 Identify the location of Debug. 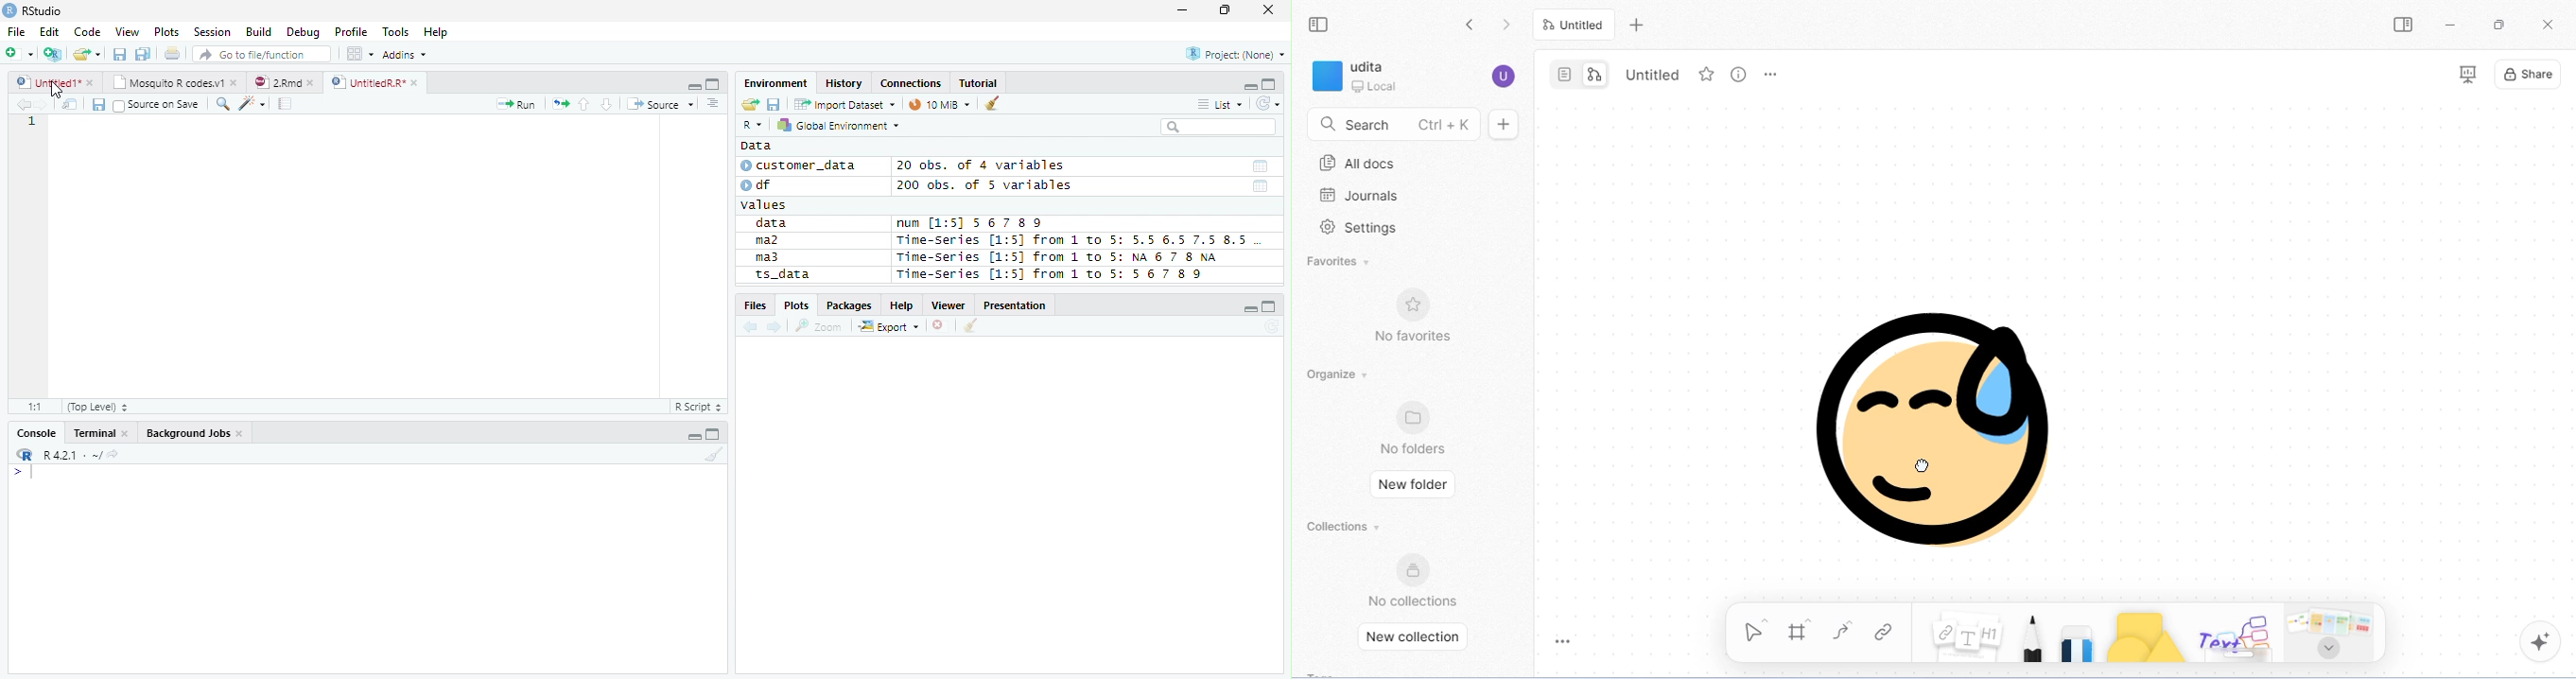
(304, 33).